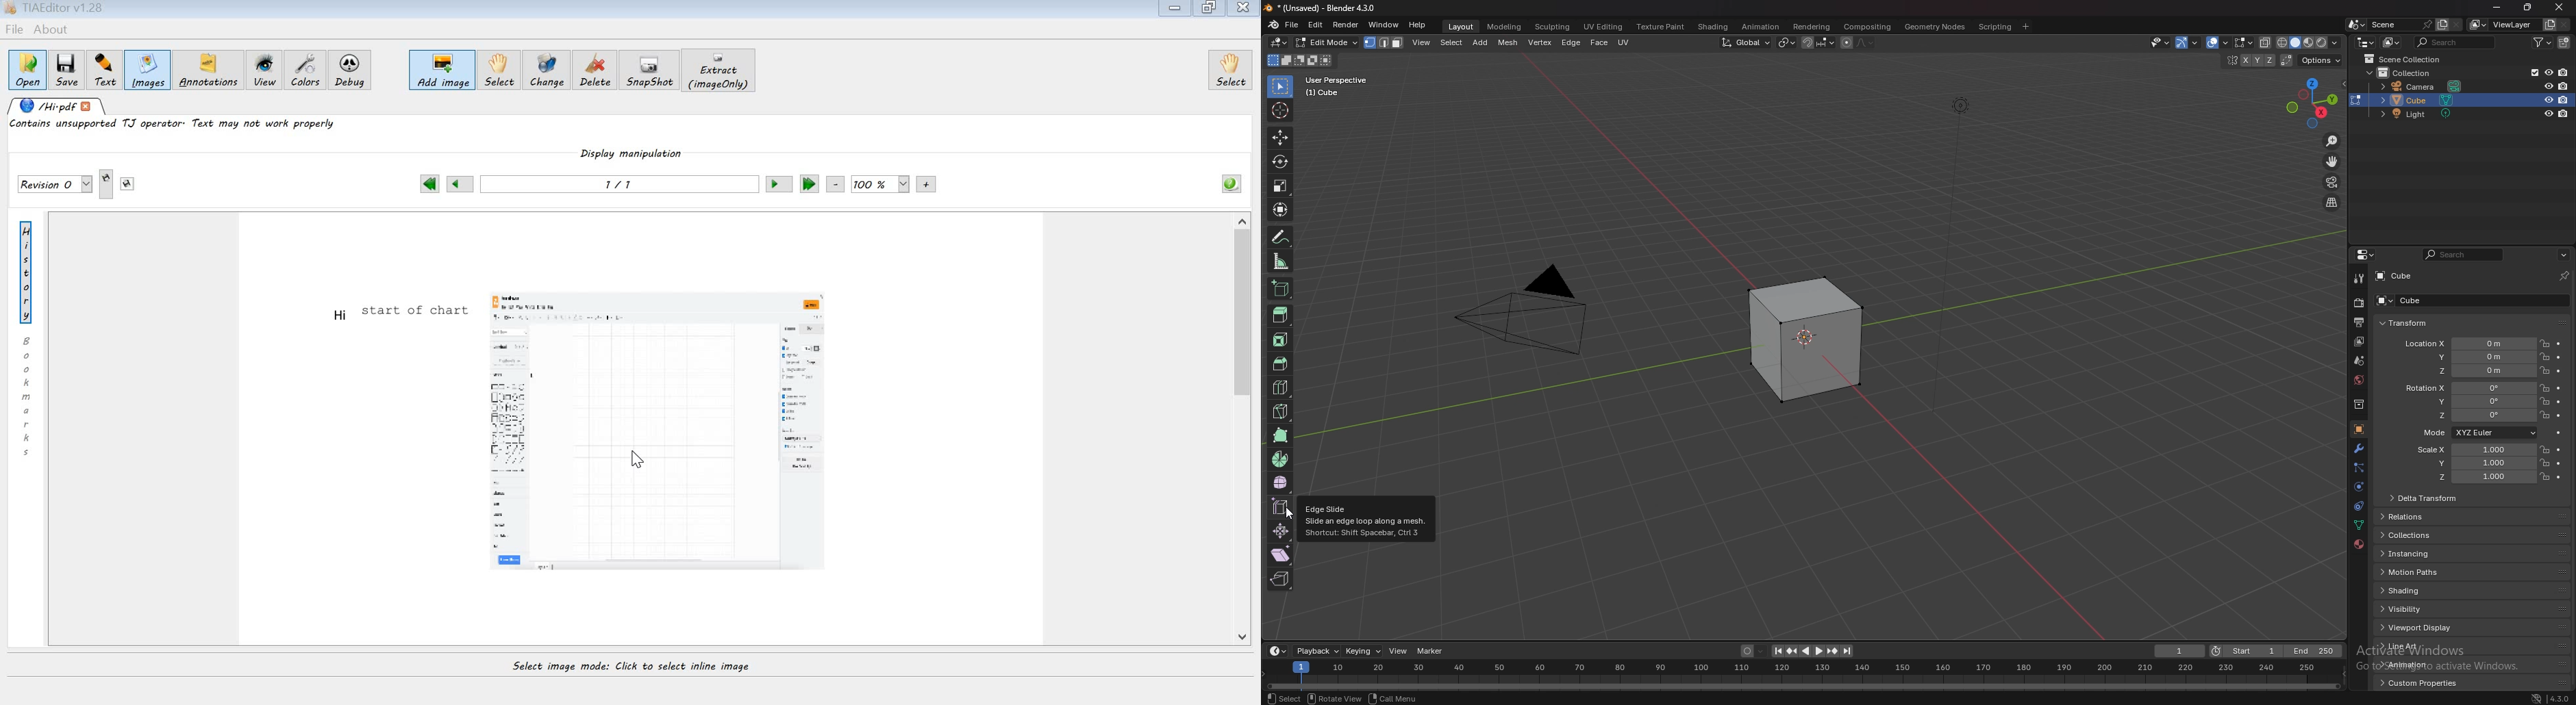 The image size is (2576, 728). What do you see at coordinates (1281, 435) in the screenshot?
I see `poly build` at bounding box center [1281, 435].